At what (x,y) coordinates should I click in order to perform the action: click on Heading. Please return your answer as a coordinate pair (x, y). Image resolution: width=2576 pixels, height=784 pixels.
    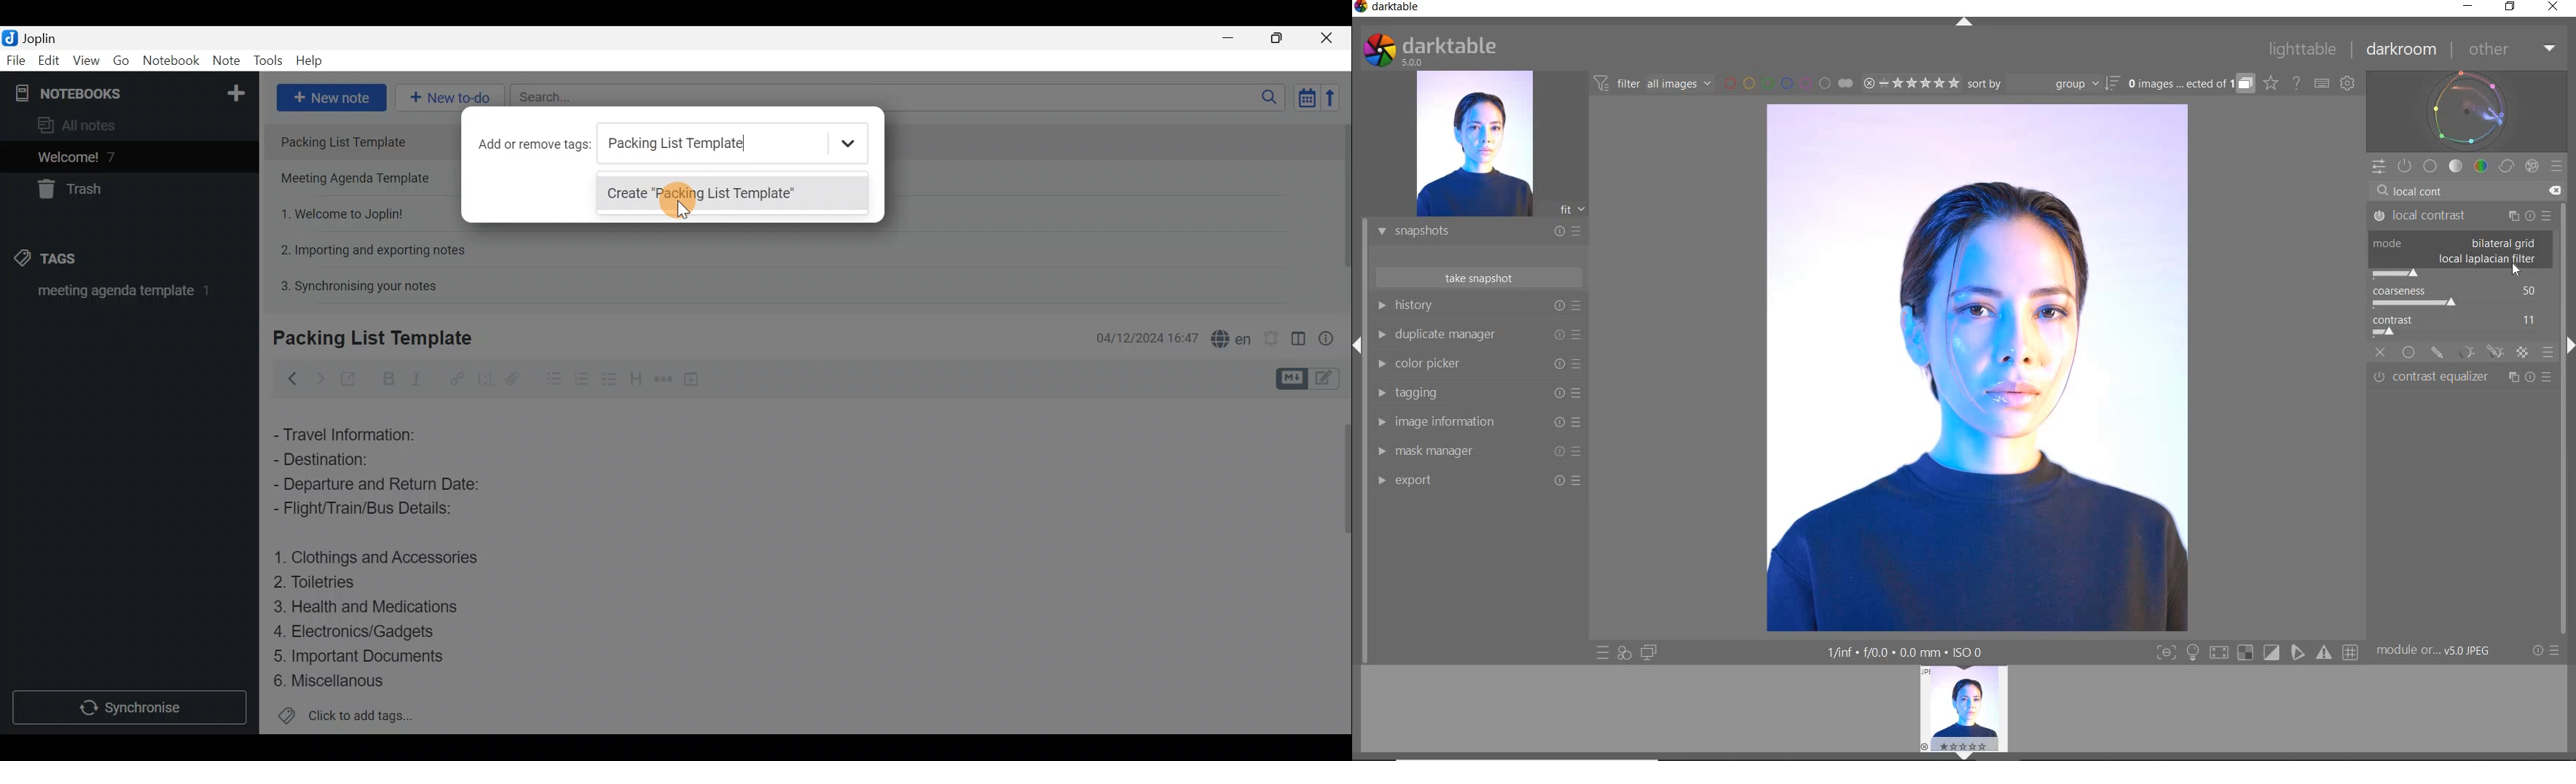
    Looking at the image, I should click on (637, 377).